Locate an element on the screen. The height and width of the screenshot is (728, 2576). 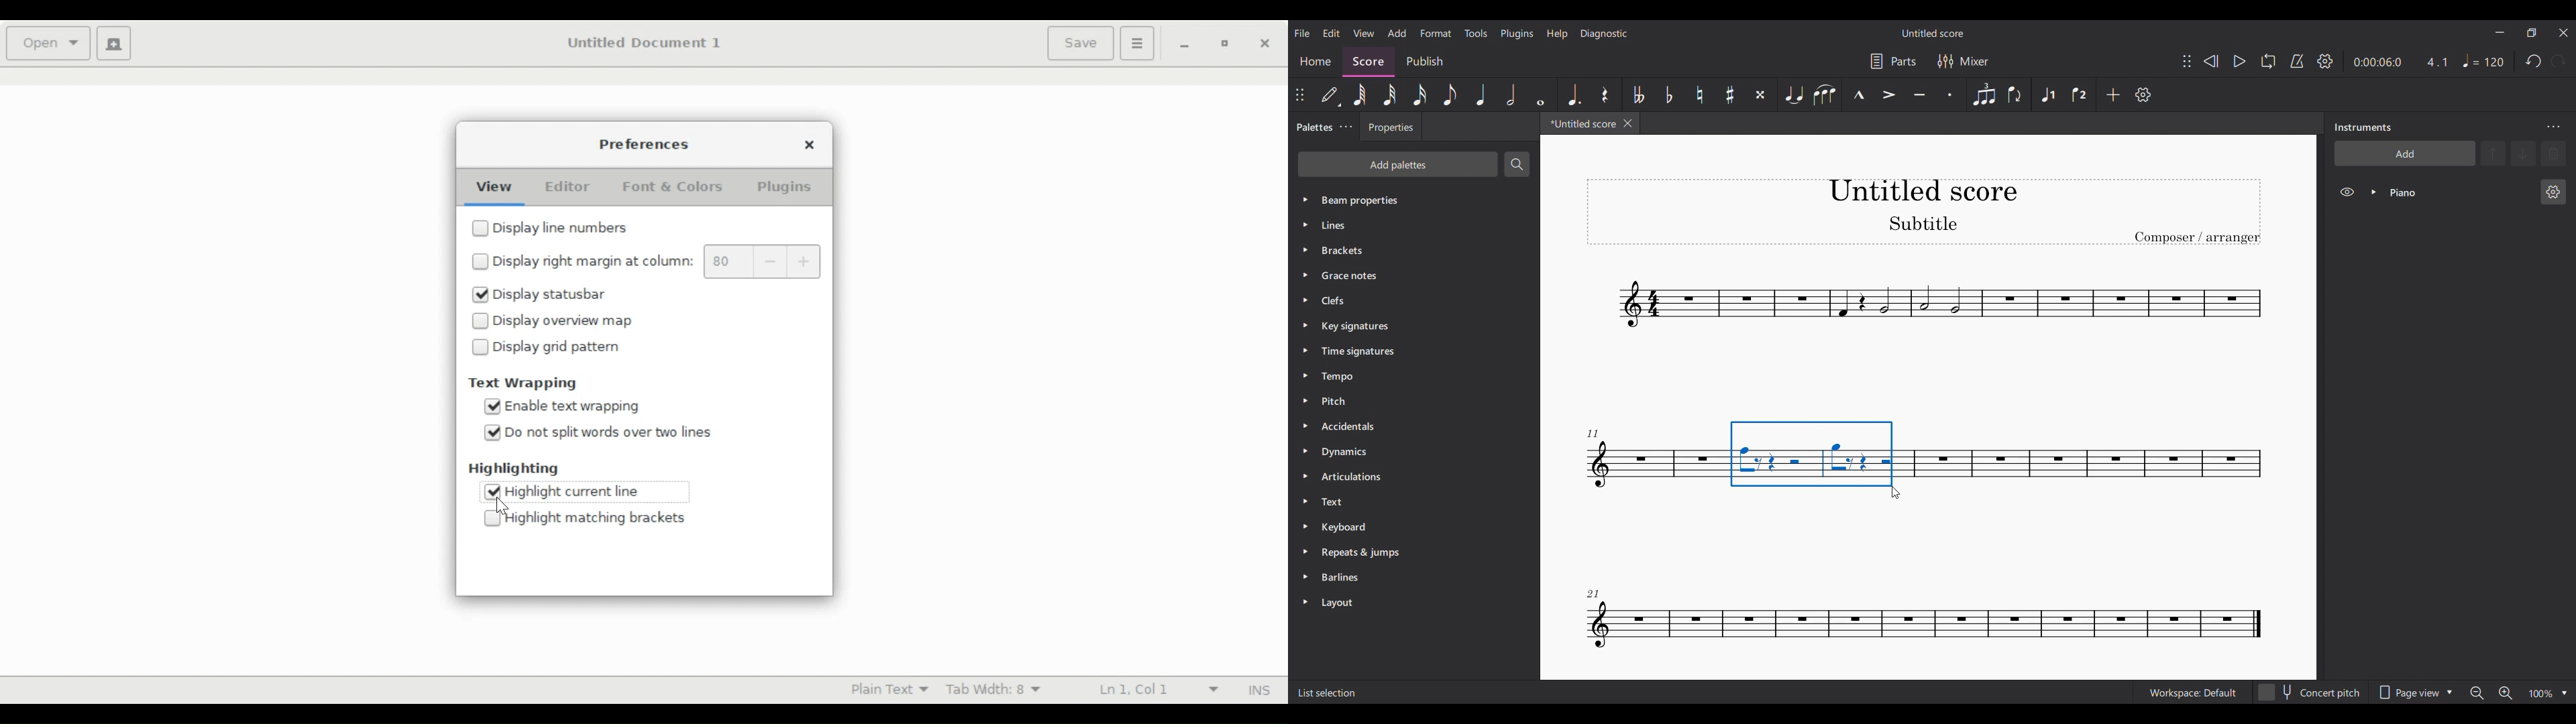
Line and Colum Preference is located at coordinates (1157, 690).